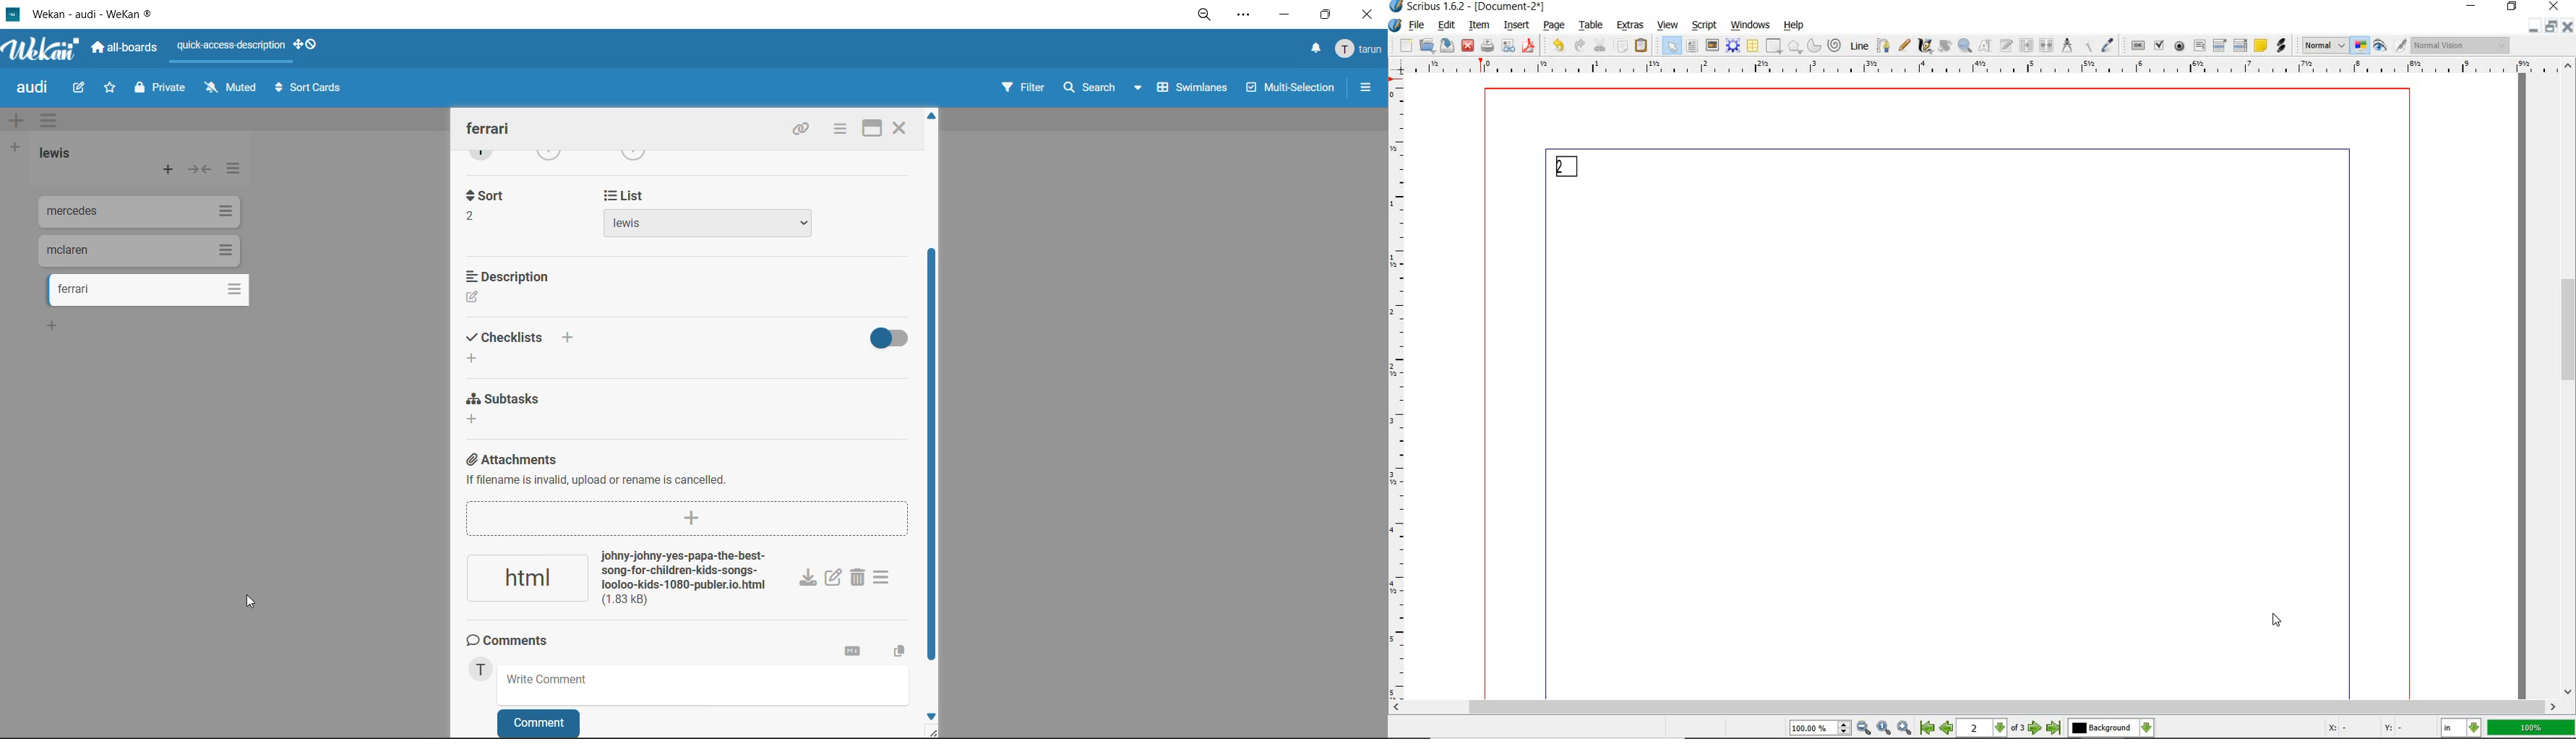  I want to click on pdf push button, so click(2139, 46).